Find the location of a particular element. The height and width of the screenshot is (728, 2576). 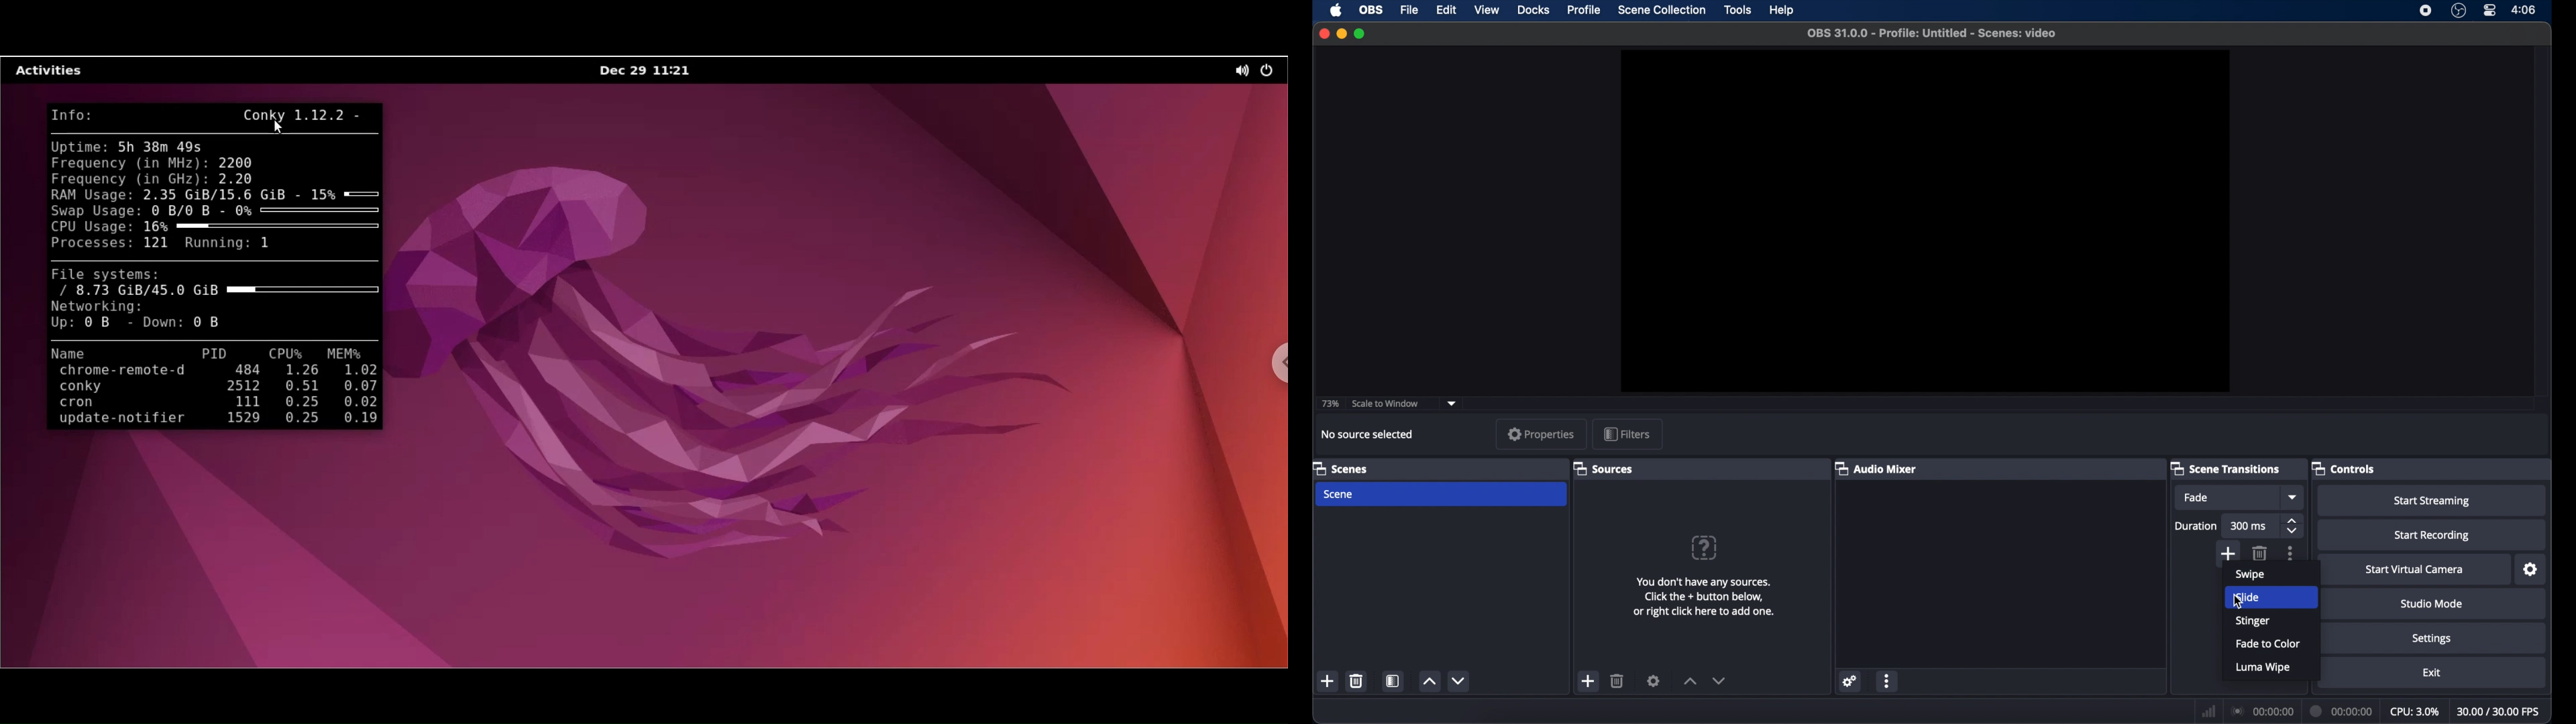

scene transitions is located at coordinates (2227, 468).